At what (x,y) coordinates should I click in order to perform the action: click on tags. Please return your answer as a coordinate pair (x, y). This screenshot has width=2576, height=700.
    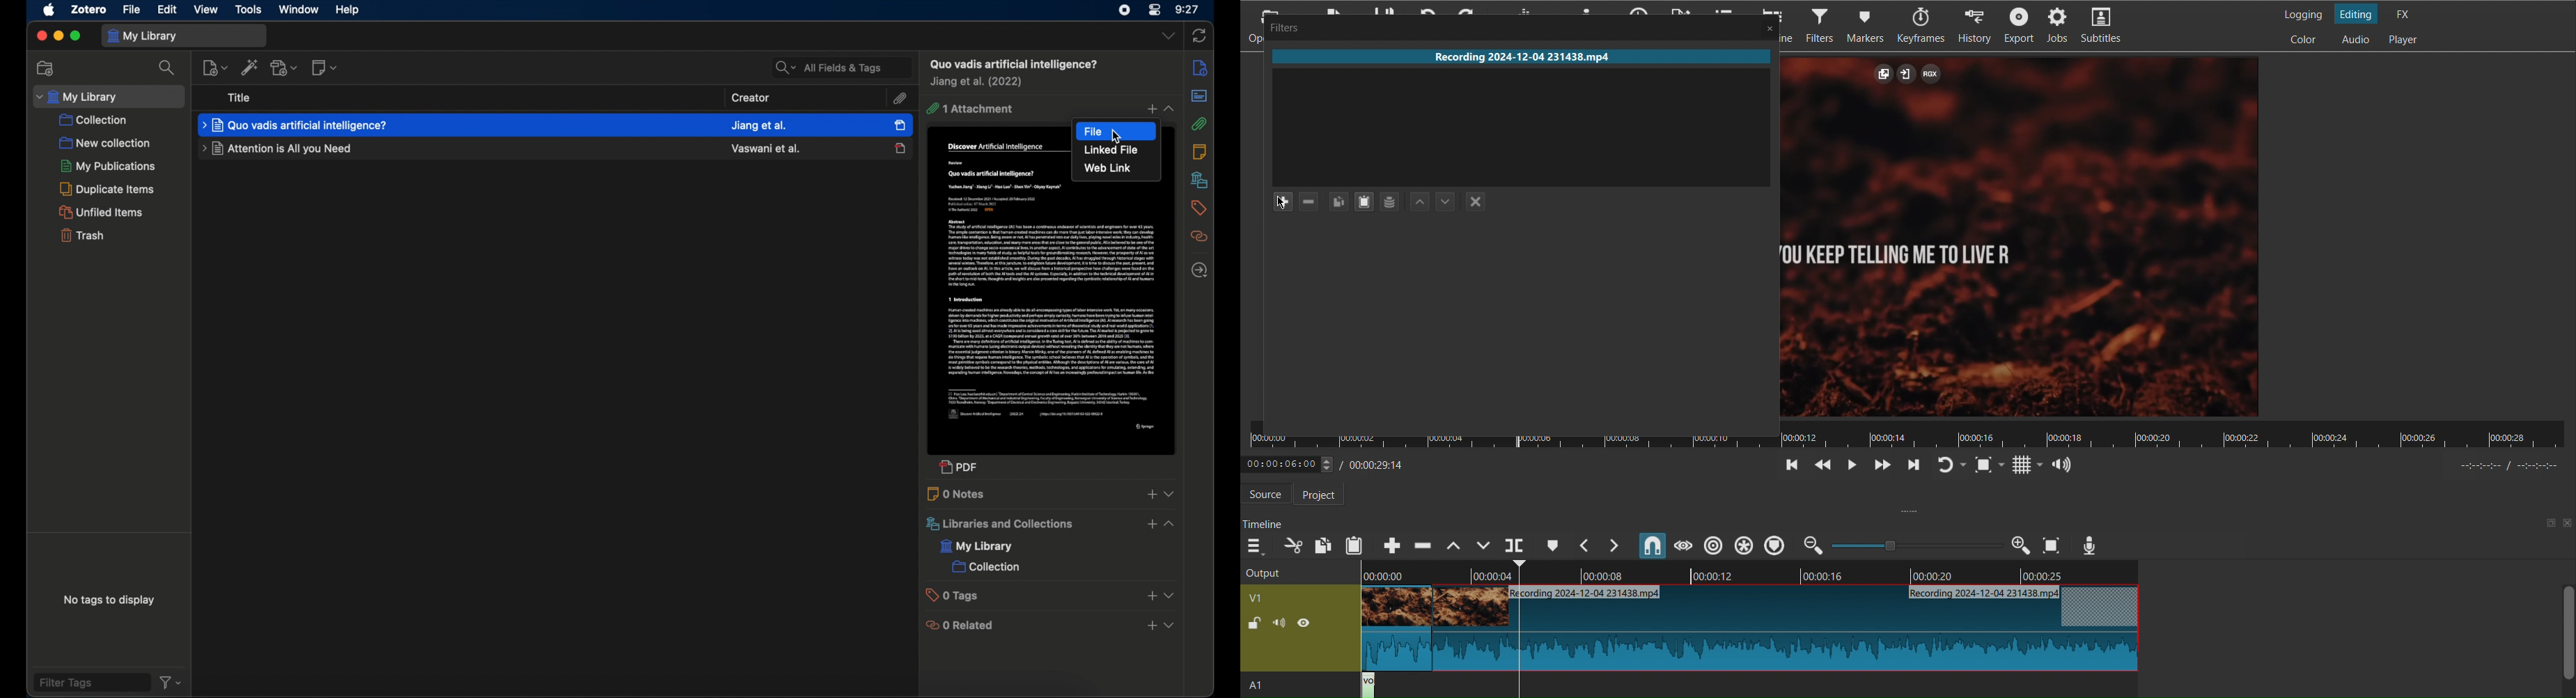
    Looking at the image, I should click on (1198, 207).